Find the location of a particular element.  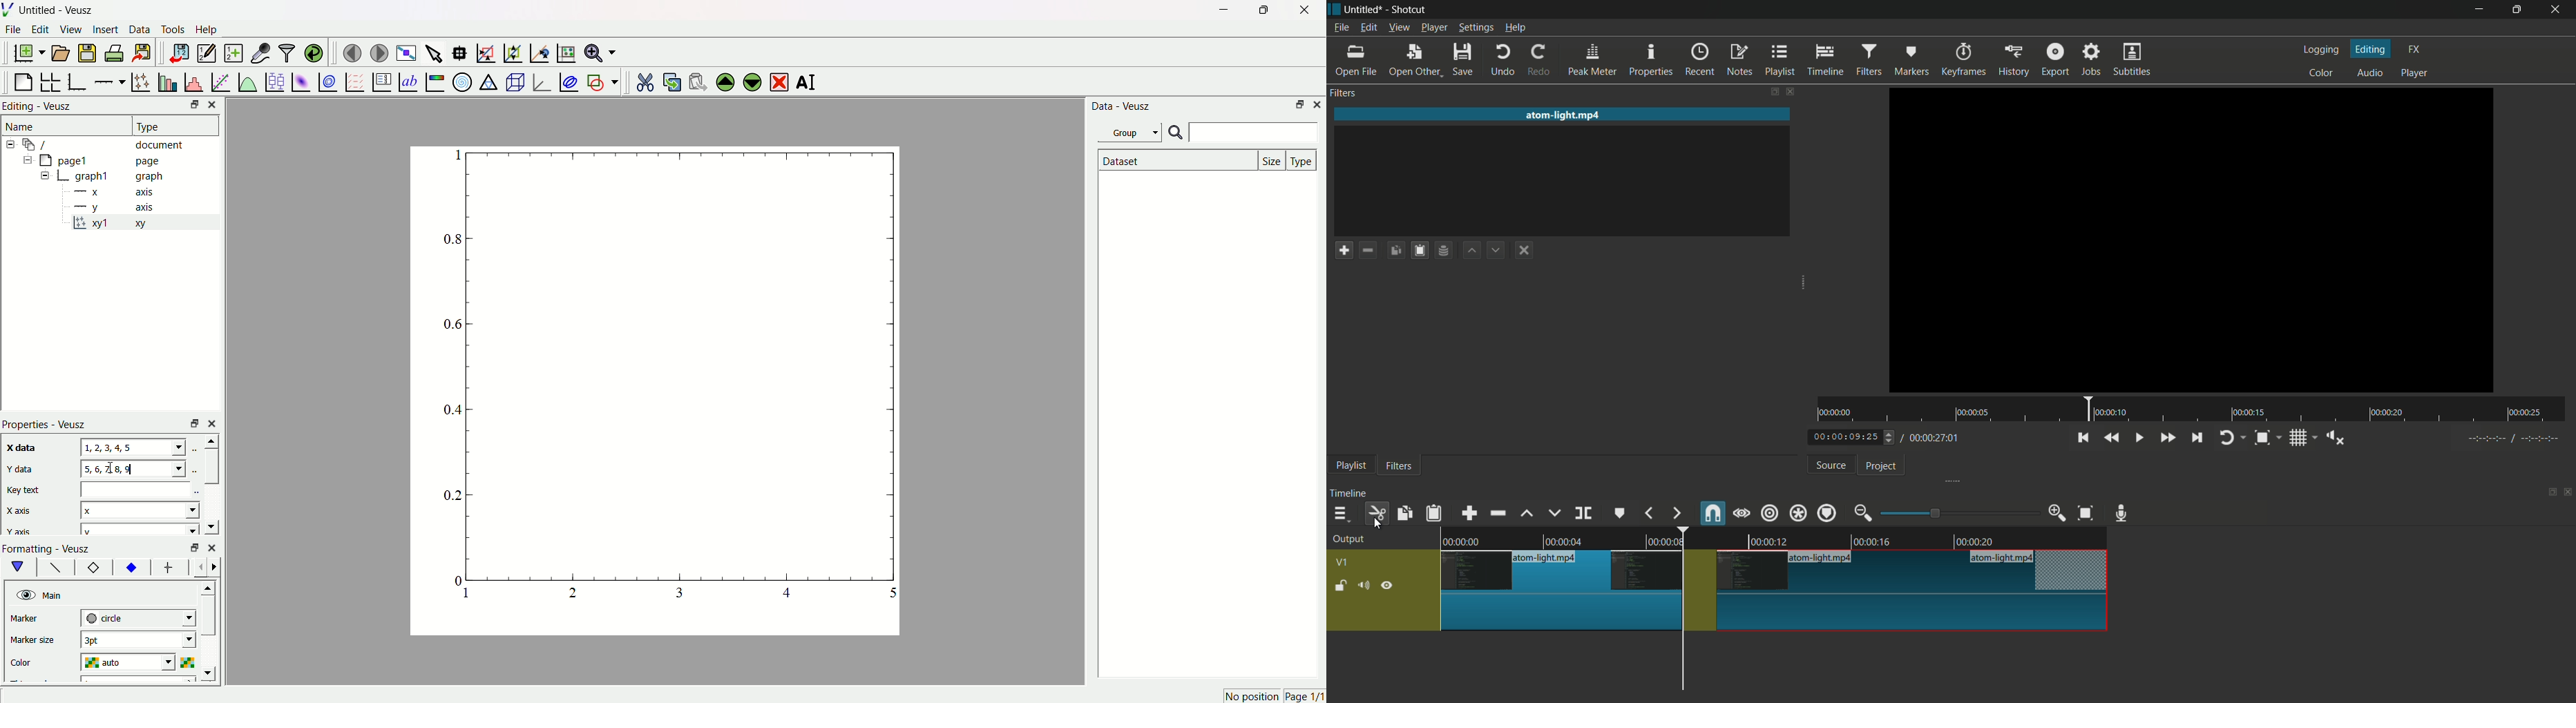

Name is located at coordinates (23, 126).